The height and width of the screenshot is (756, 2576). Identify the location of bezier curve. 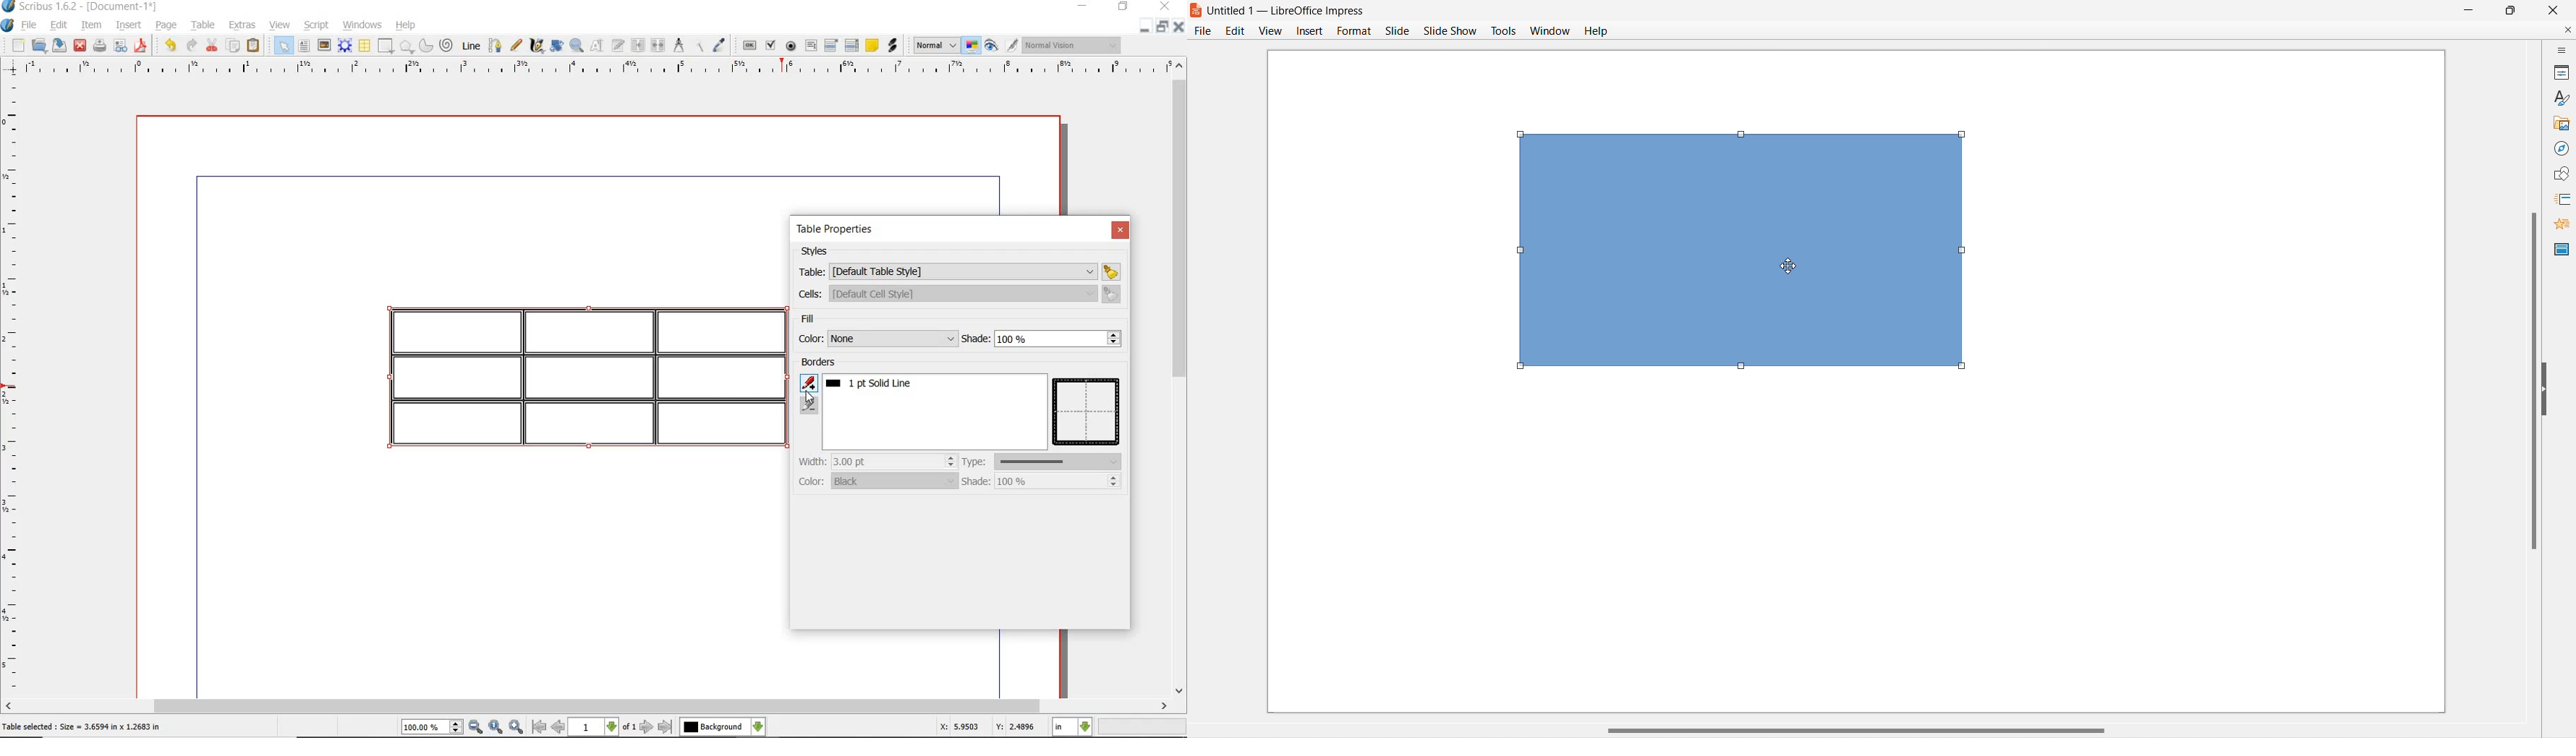
(495, 47).